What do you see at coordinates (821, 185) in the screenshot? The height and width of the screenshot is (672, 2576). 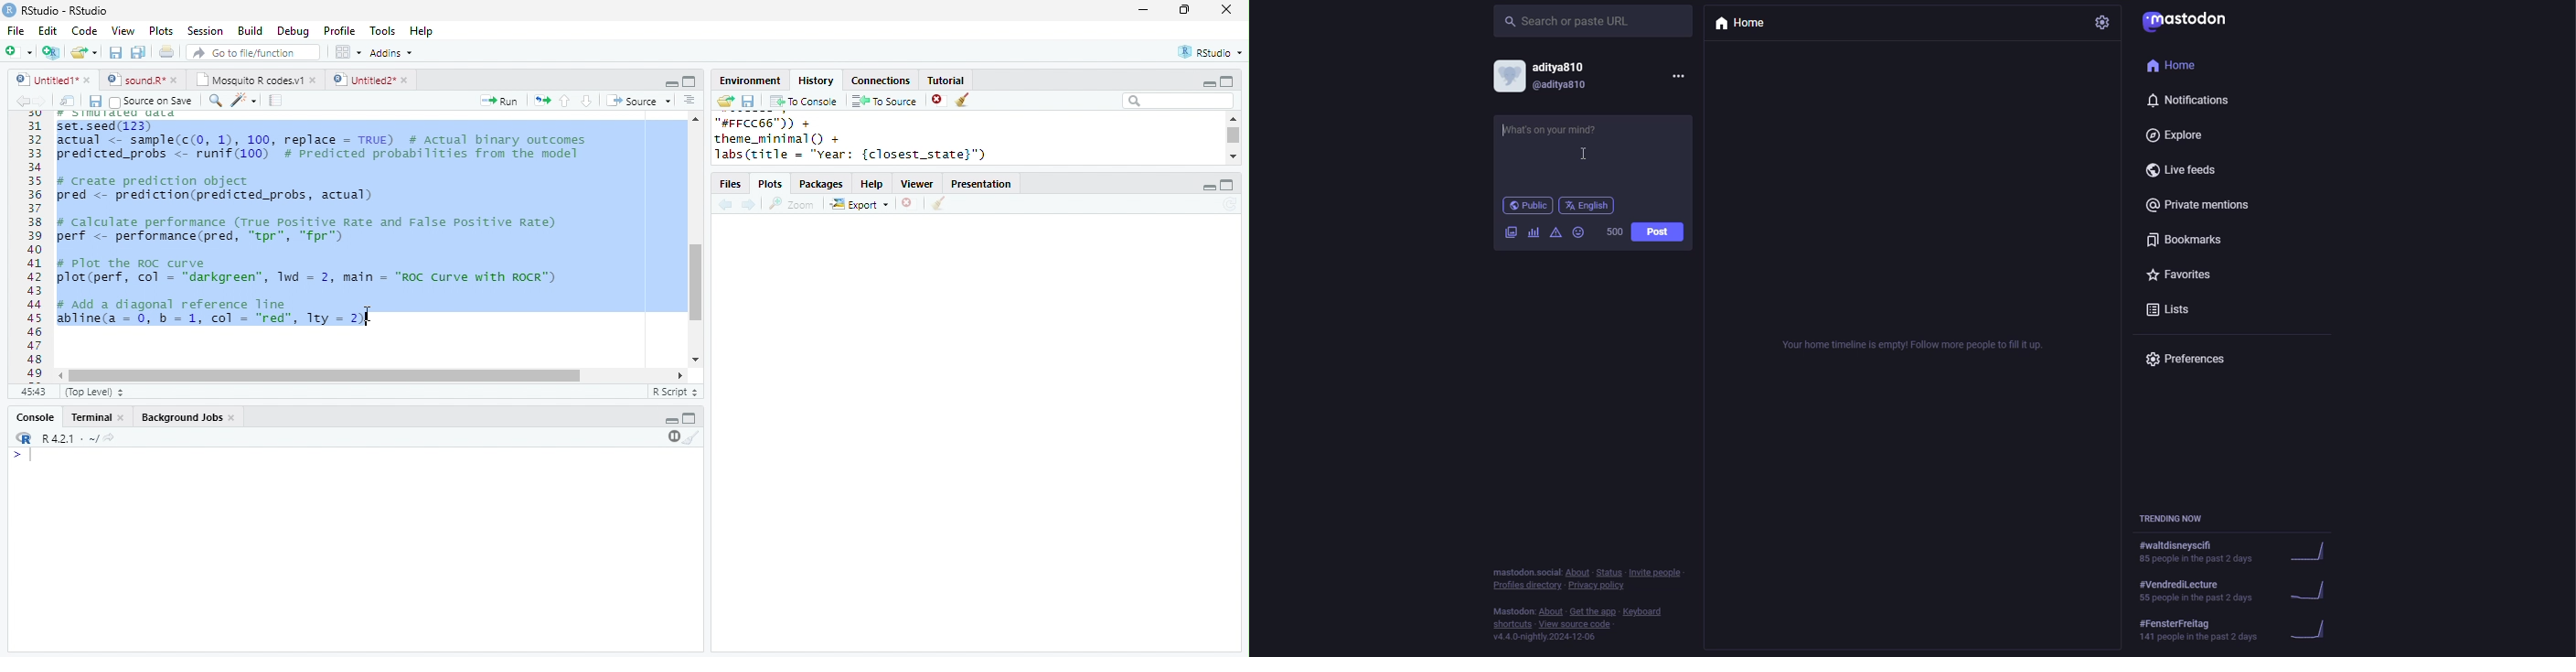 I see `Packages` at bounding box center [821, 185].